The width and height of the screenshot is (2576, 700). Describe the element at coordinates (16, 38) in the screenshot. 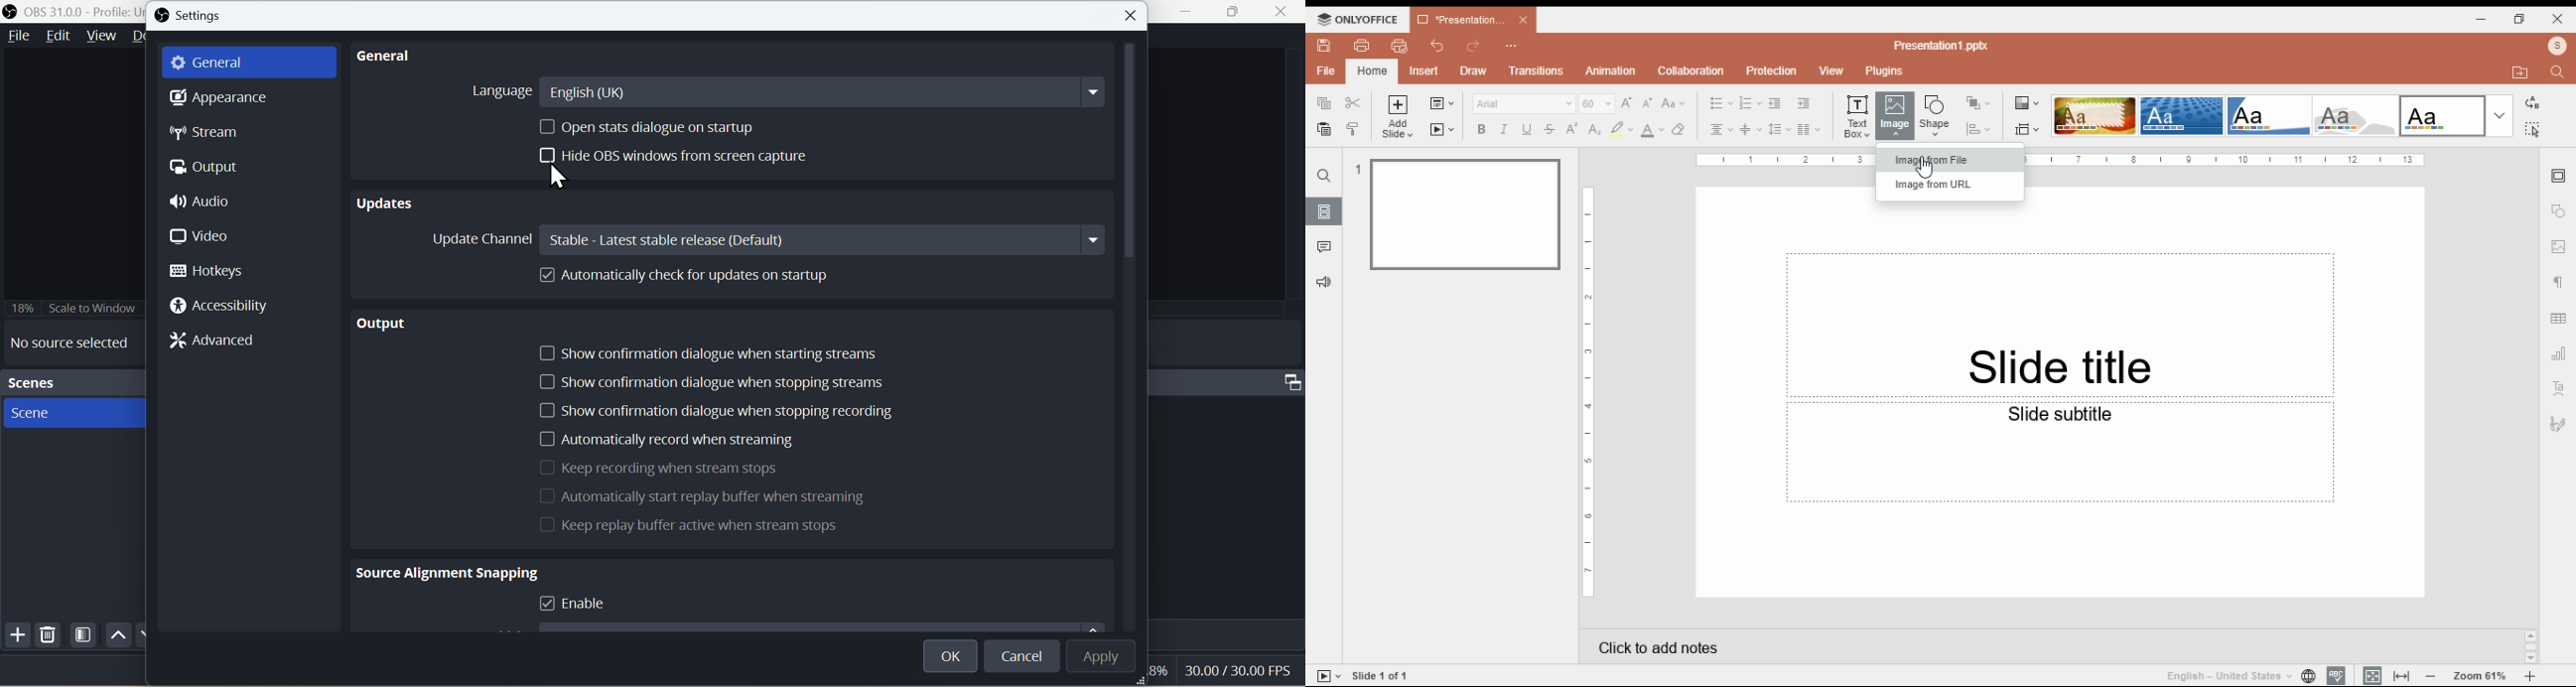

I see `File` at that location.